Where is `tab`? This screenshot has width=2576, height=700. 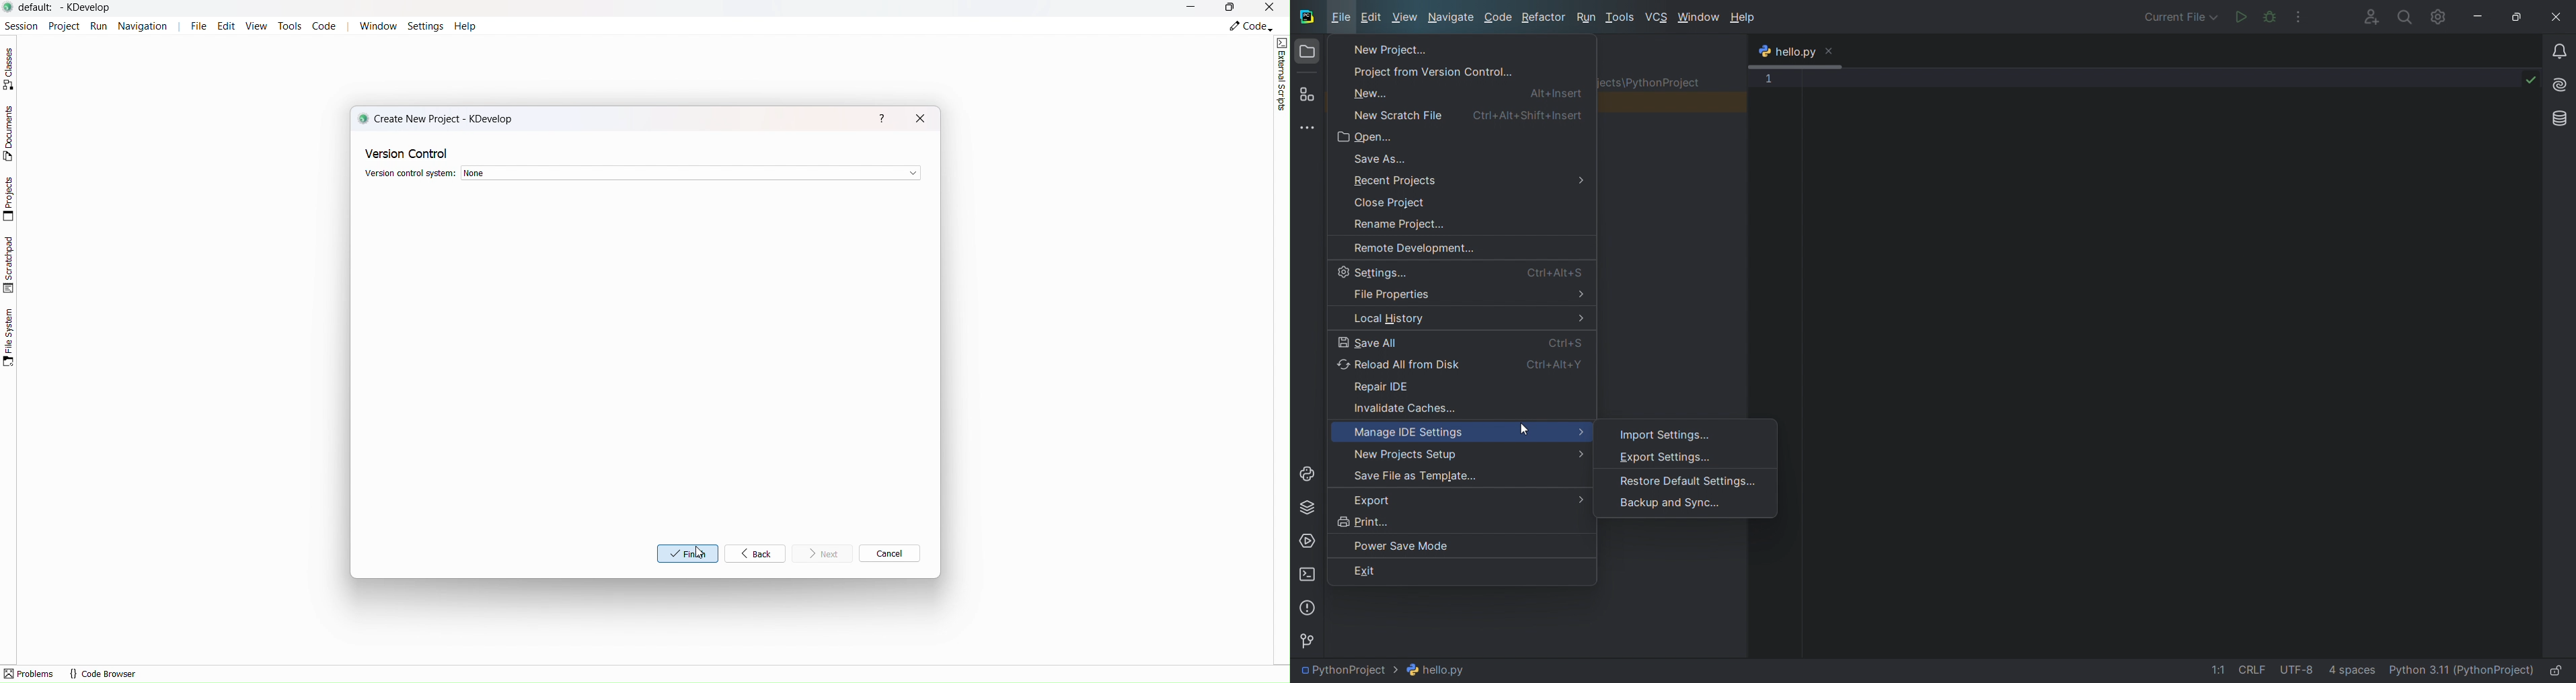 tab is located at coordinates (1796, 53).